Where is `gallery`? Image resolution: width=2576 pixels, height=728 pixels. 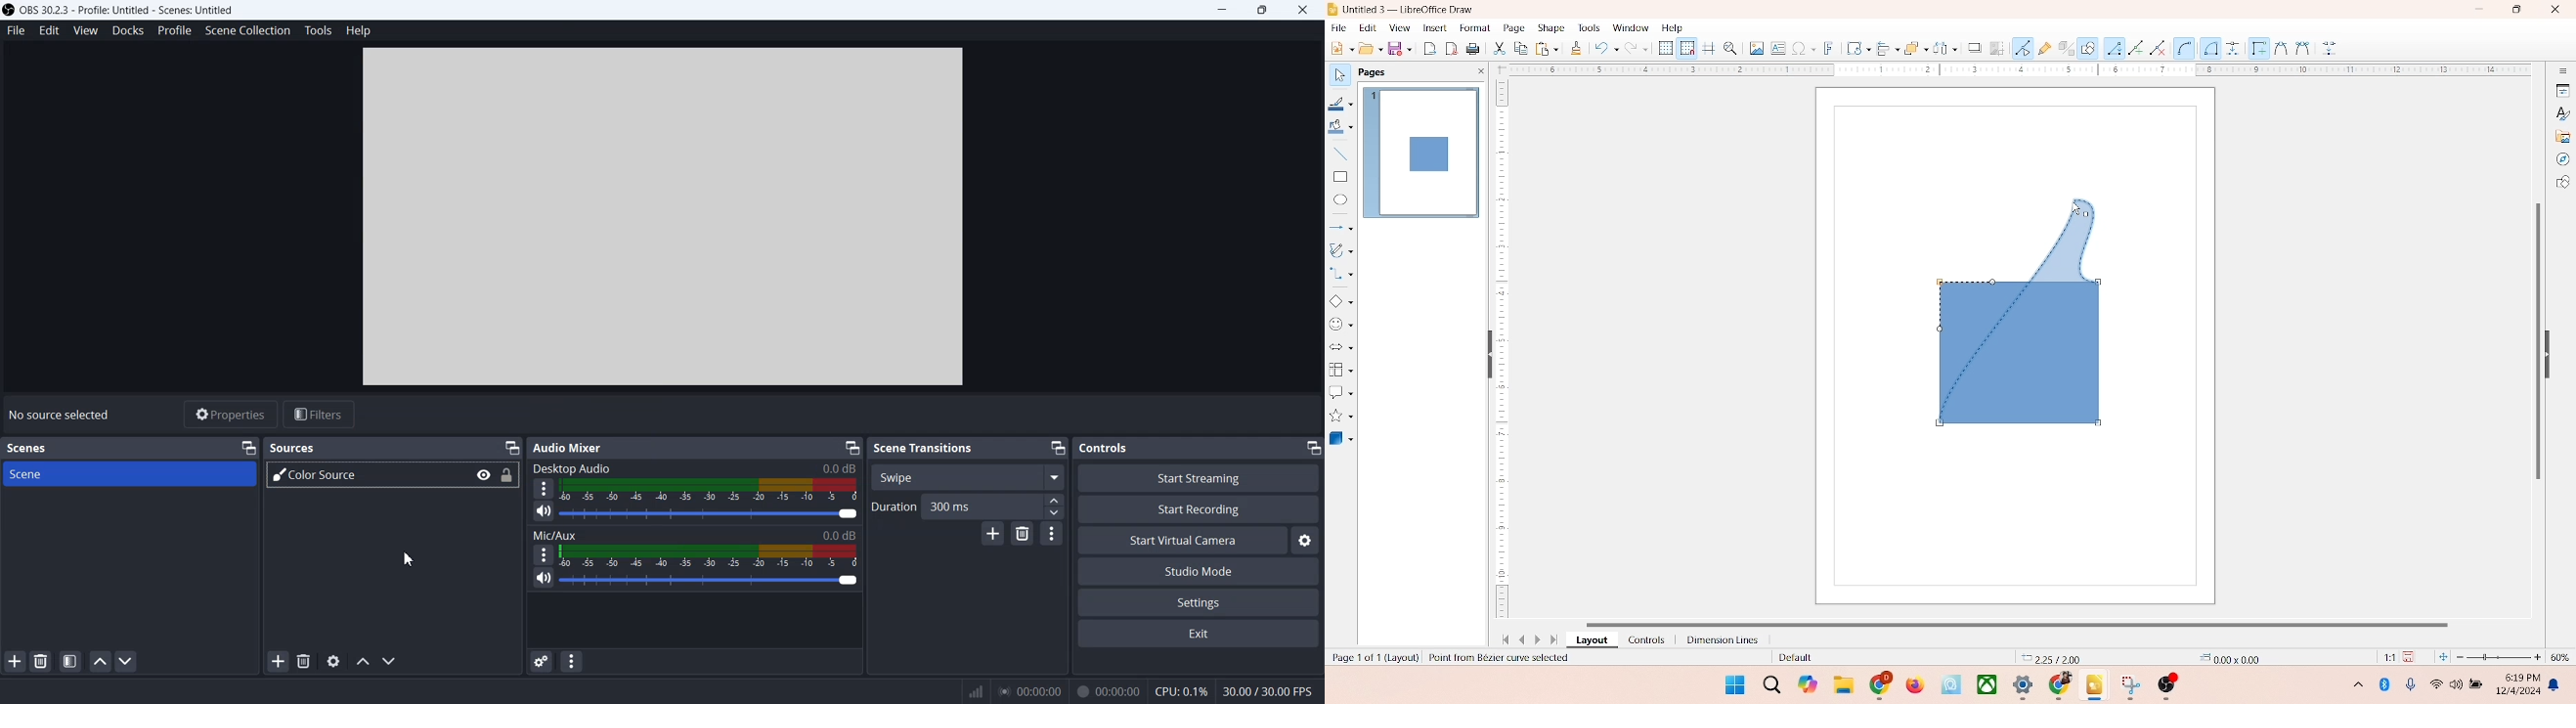
gallery is located at coordinates (2563, 135).